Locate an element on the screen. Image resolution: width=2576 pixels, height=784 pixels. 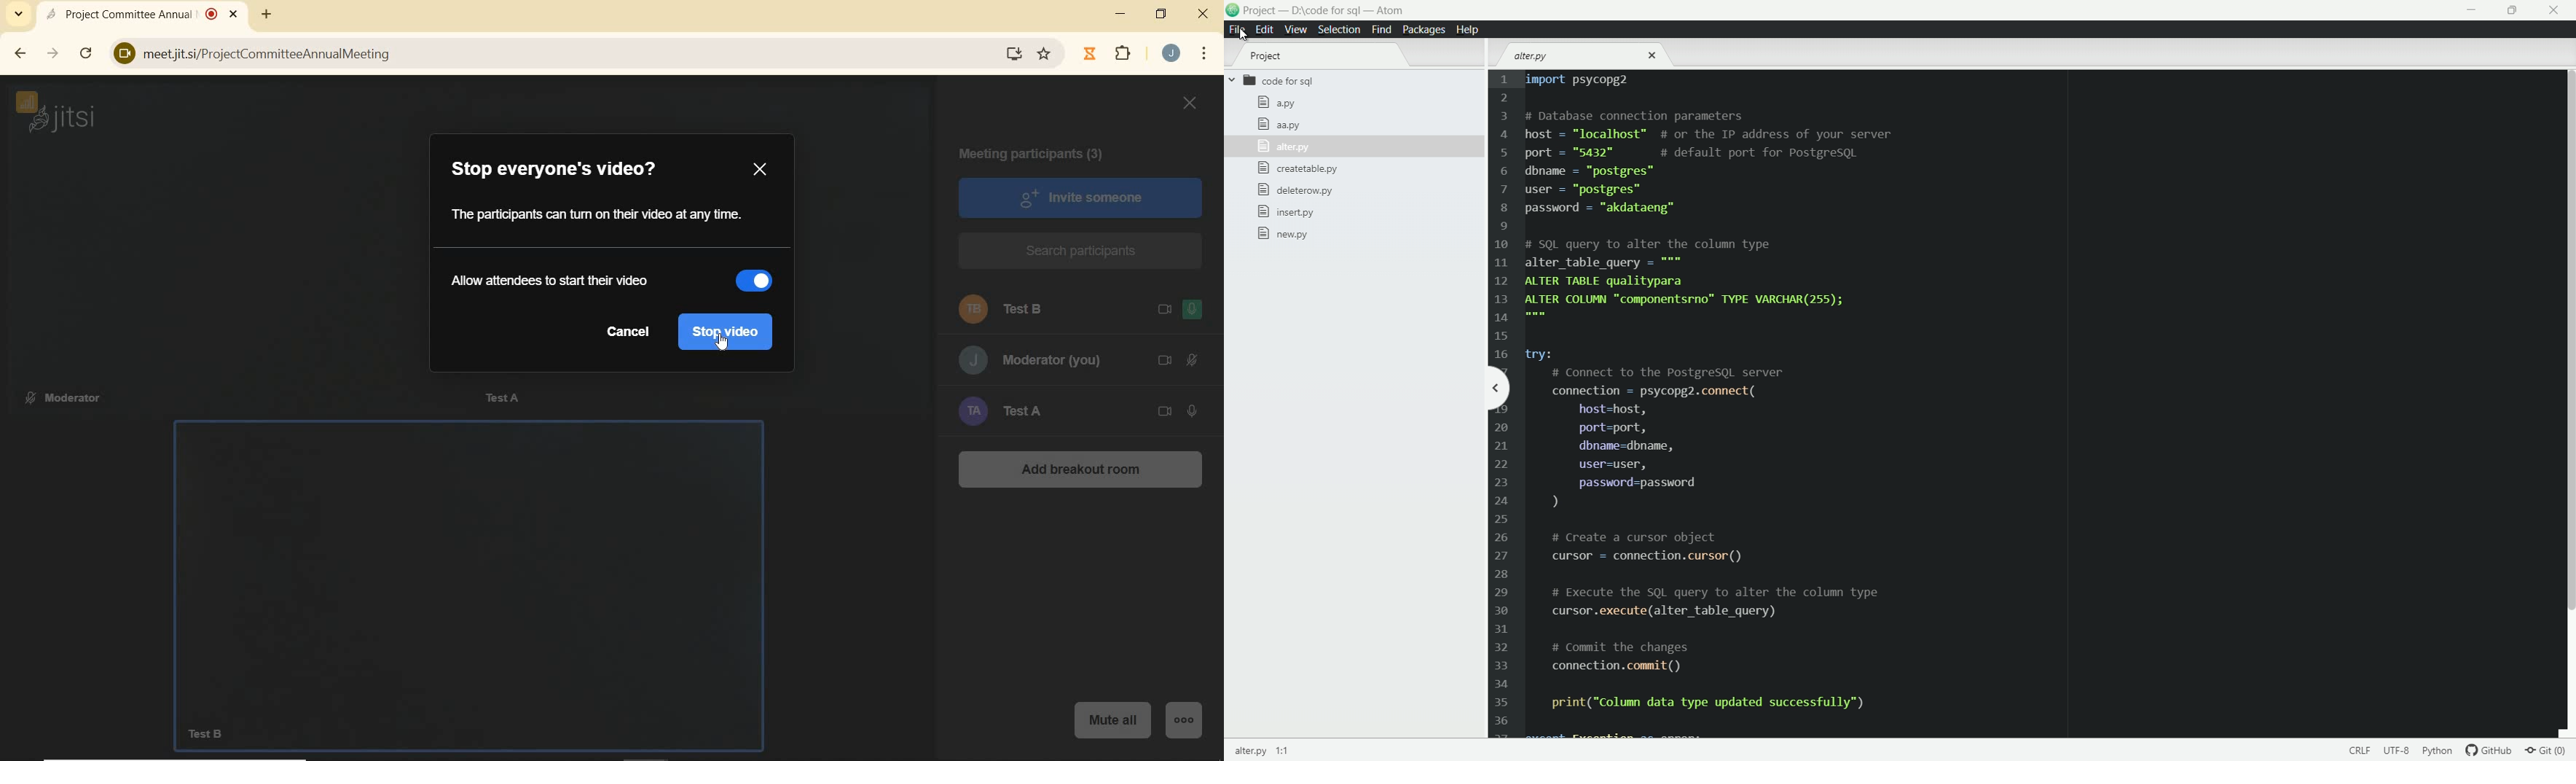
project tab is located at coordinates (1266, 56).